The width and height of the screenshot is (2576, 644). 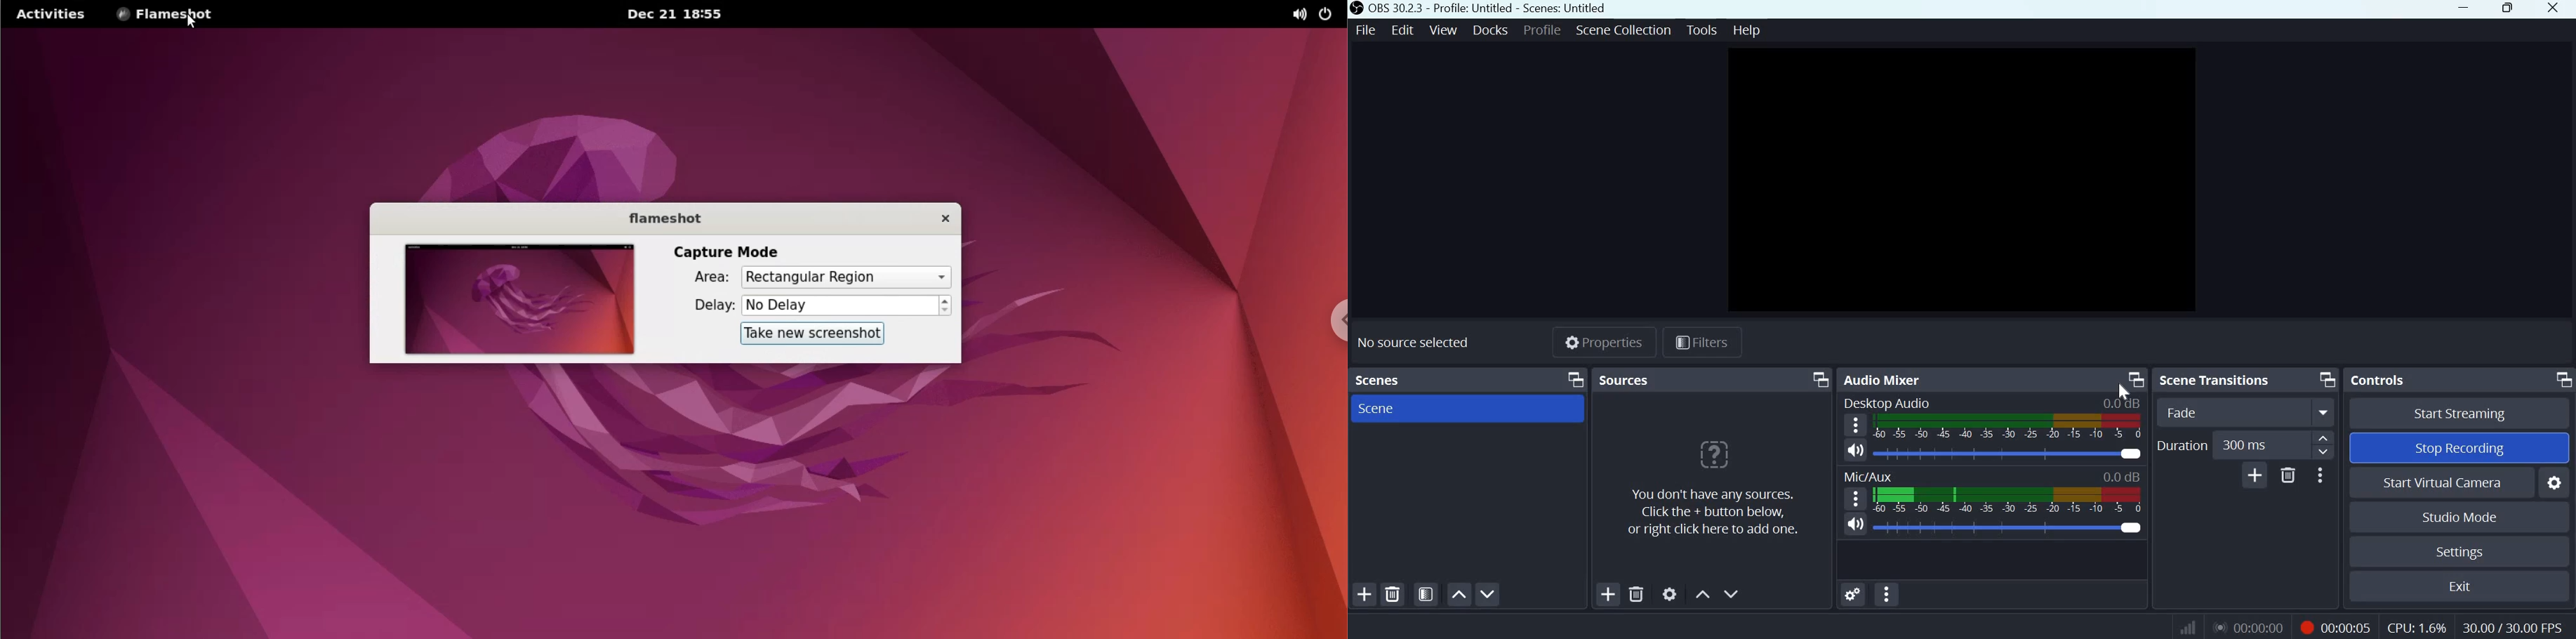 I want to click on Docks, so click(x=1489, y=30).